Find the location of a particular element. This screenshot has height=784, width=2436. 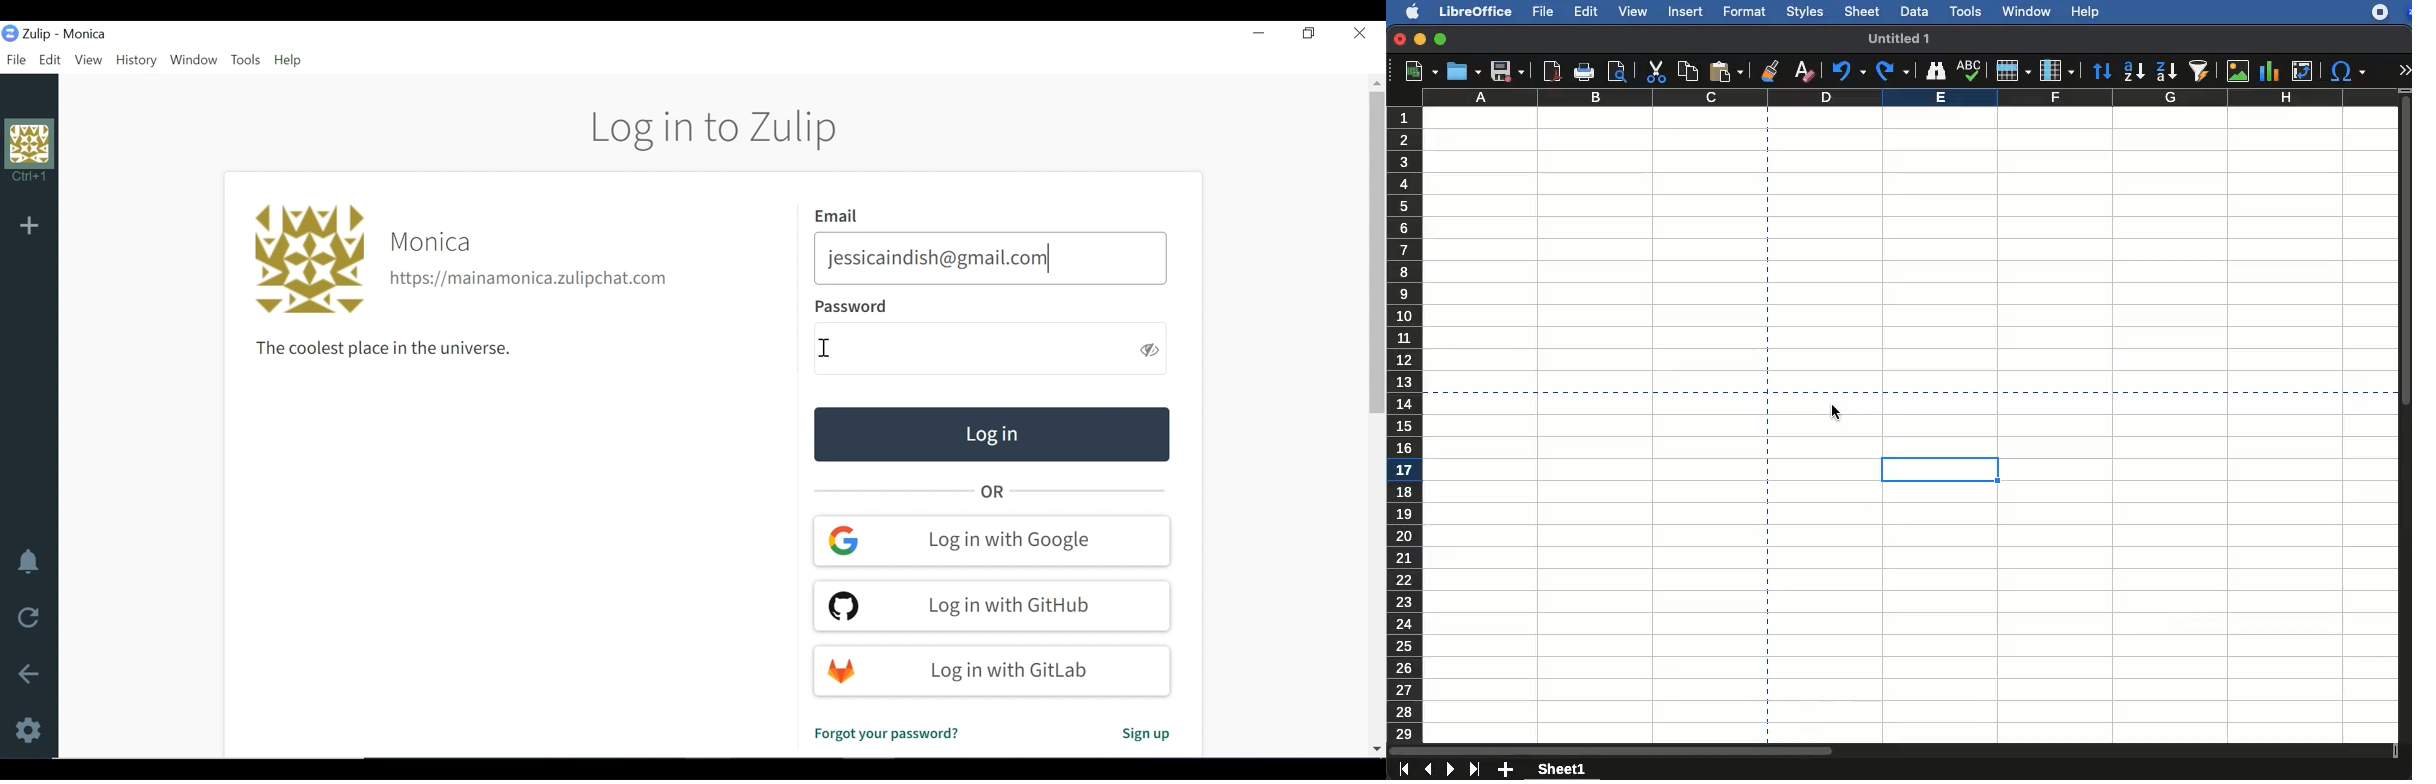

libreoffice is located at coordinates (1476, 10).